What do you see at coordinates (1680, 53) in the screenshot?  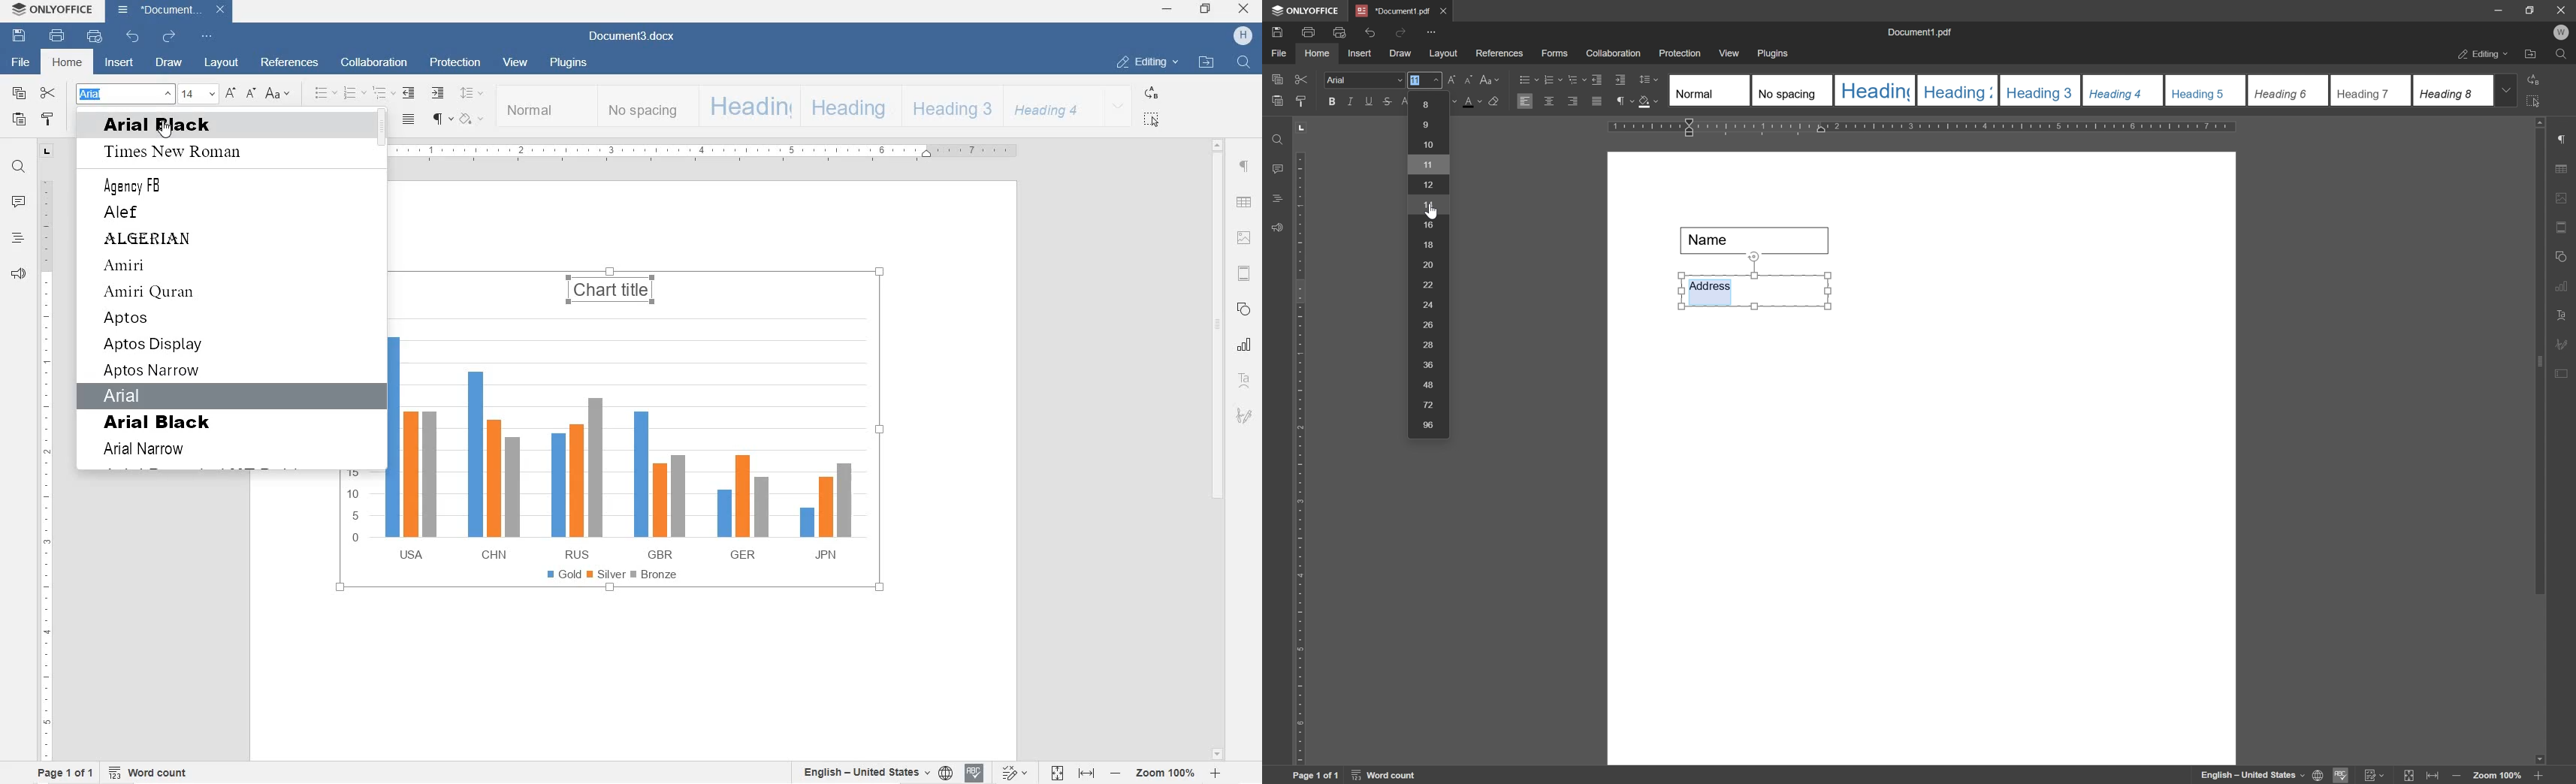 I see `protection` at bounding box center [1680, 53].